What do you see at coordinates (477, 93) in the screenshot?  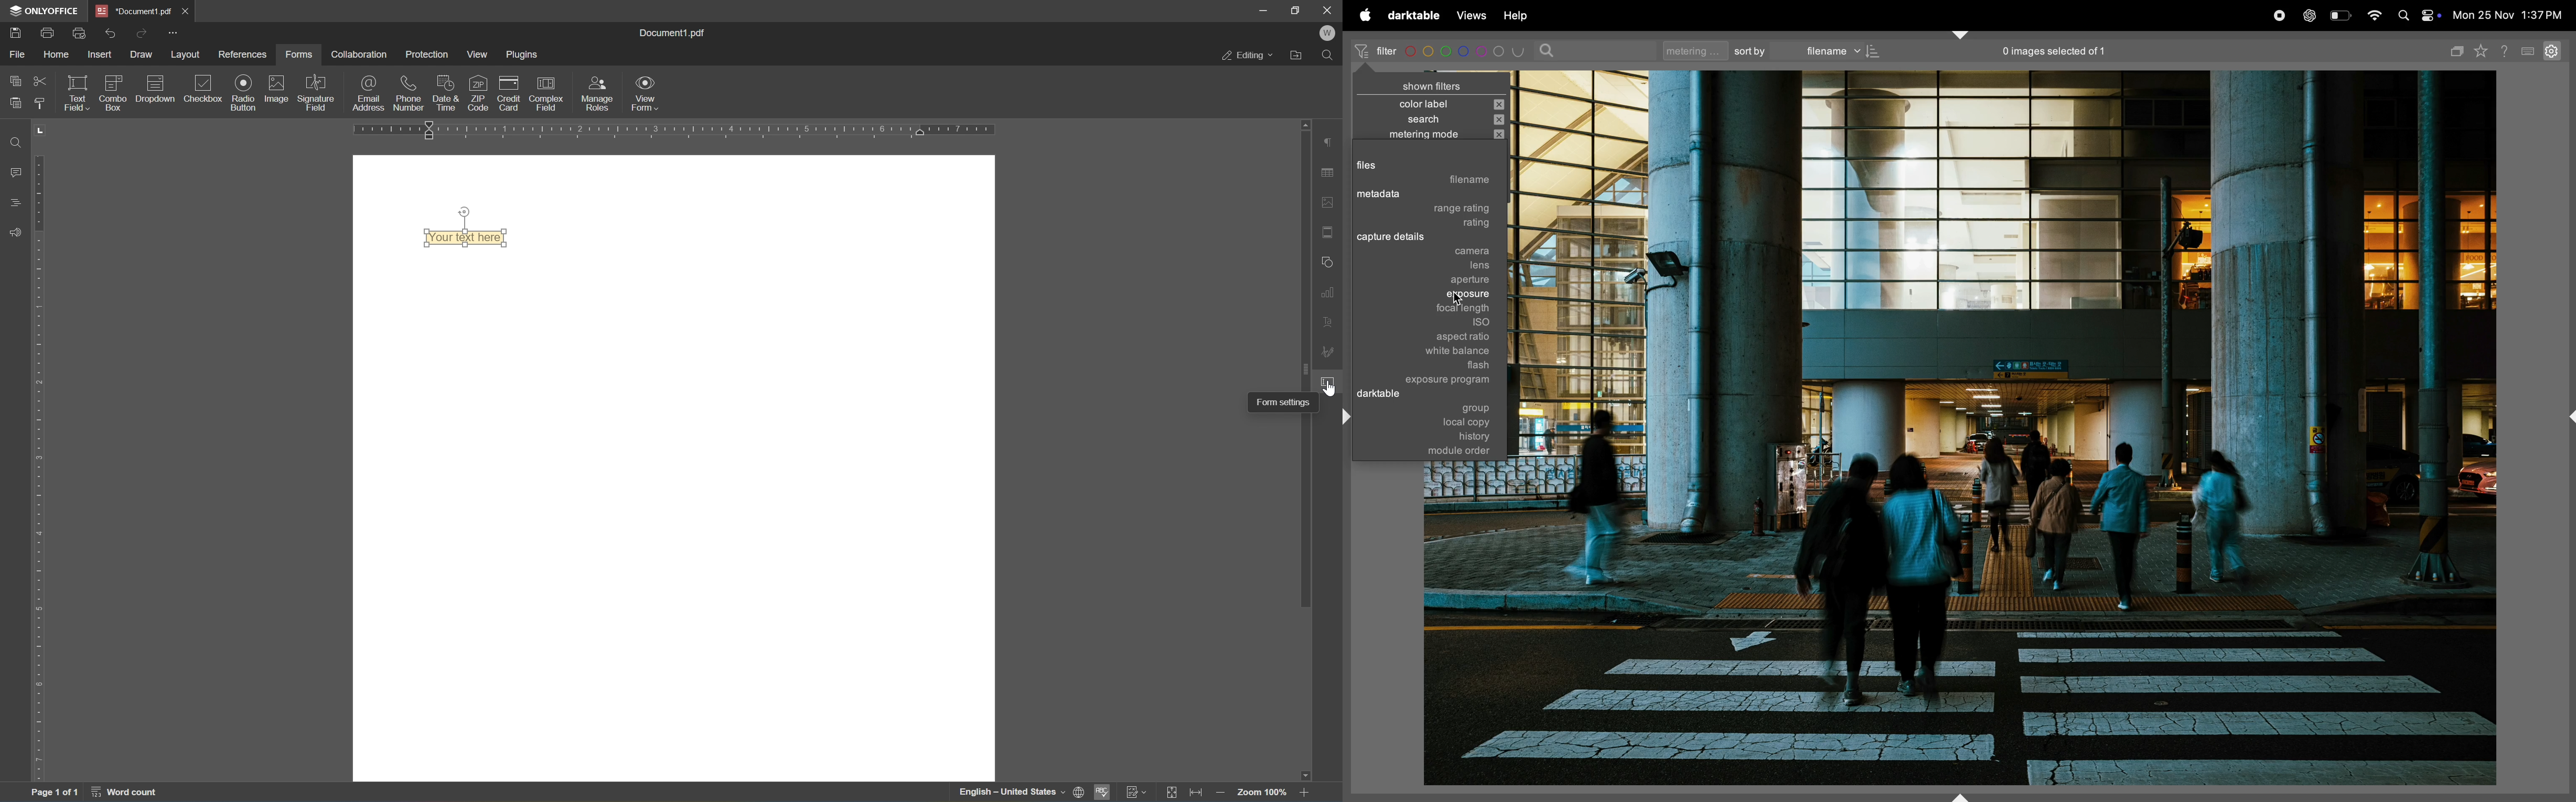 I see `zip code` at bounding box center [477, 93].